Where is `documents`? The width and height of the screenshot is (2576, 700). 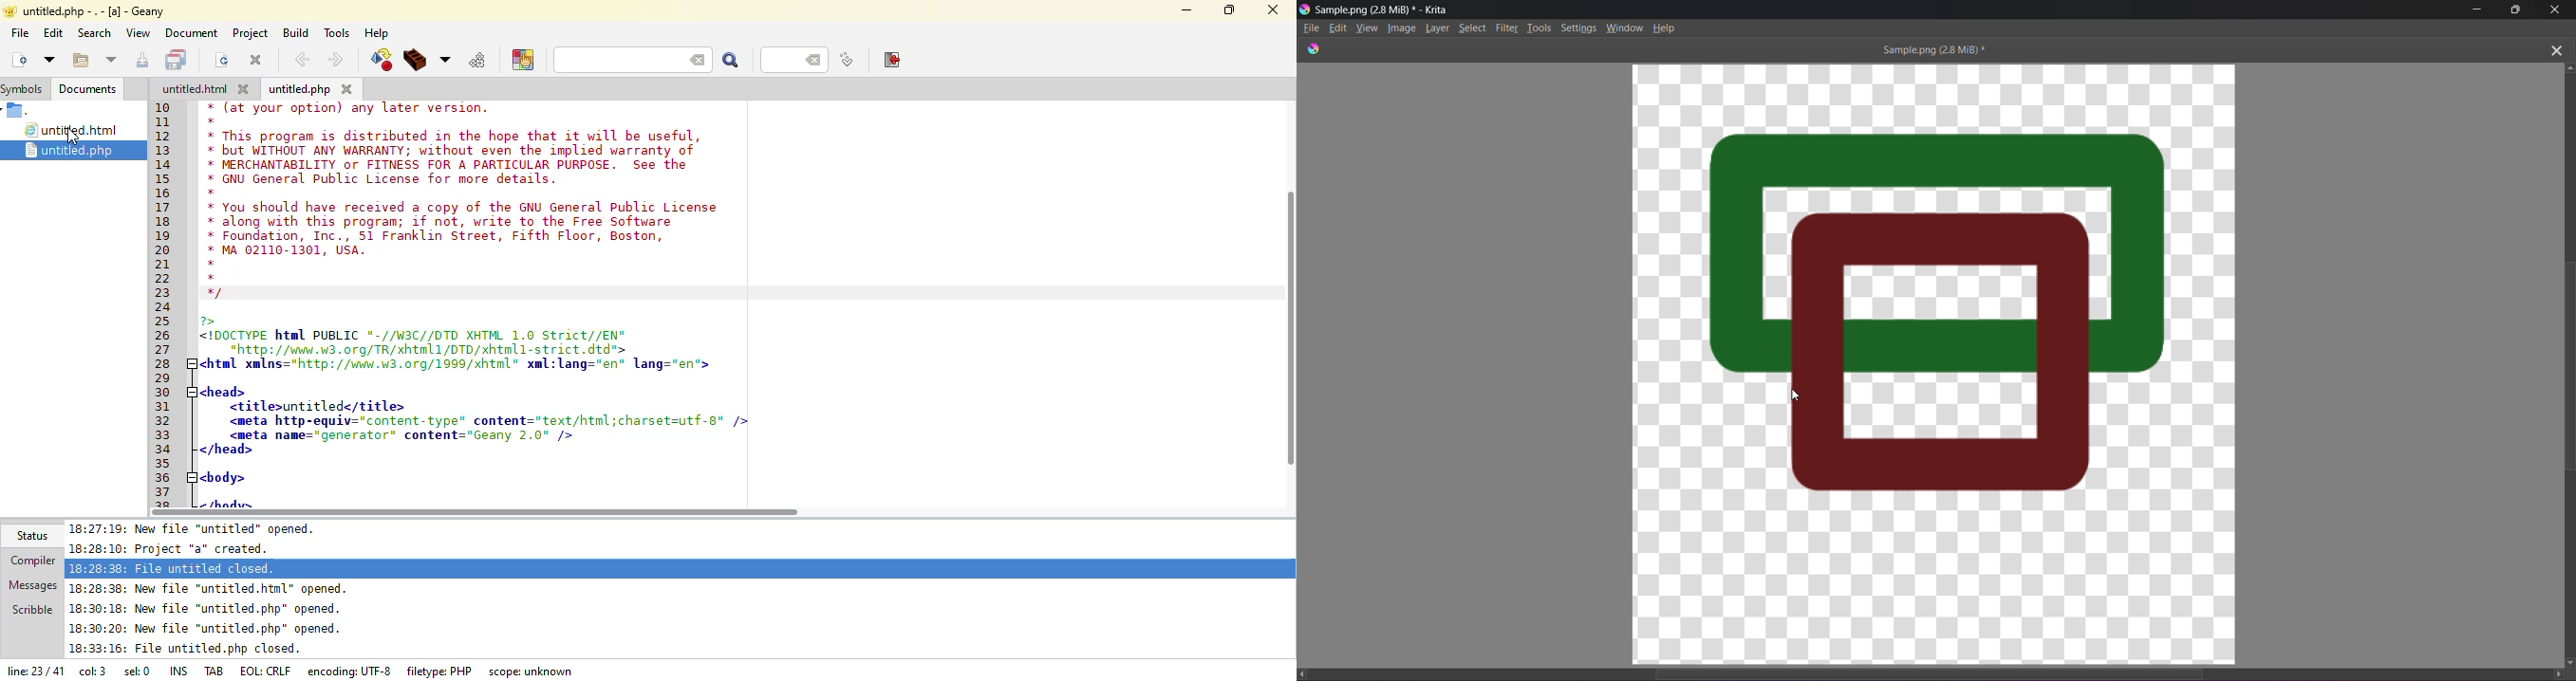 documents is located at coordinates (89, 89).